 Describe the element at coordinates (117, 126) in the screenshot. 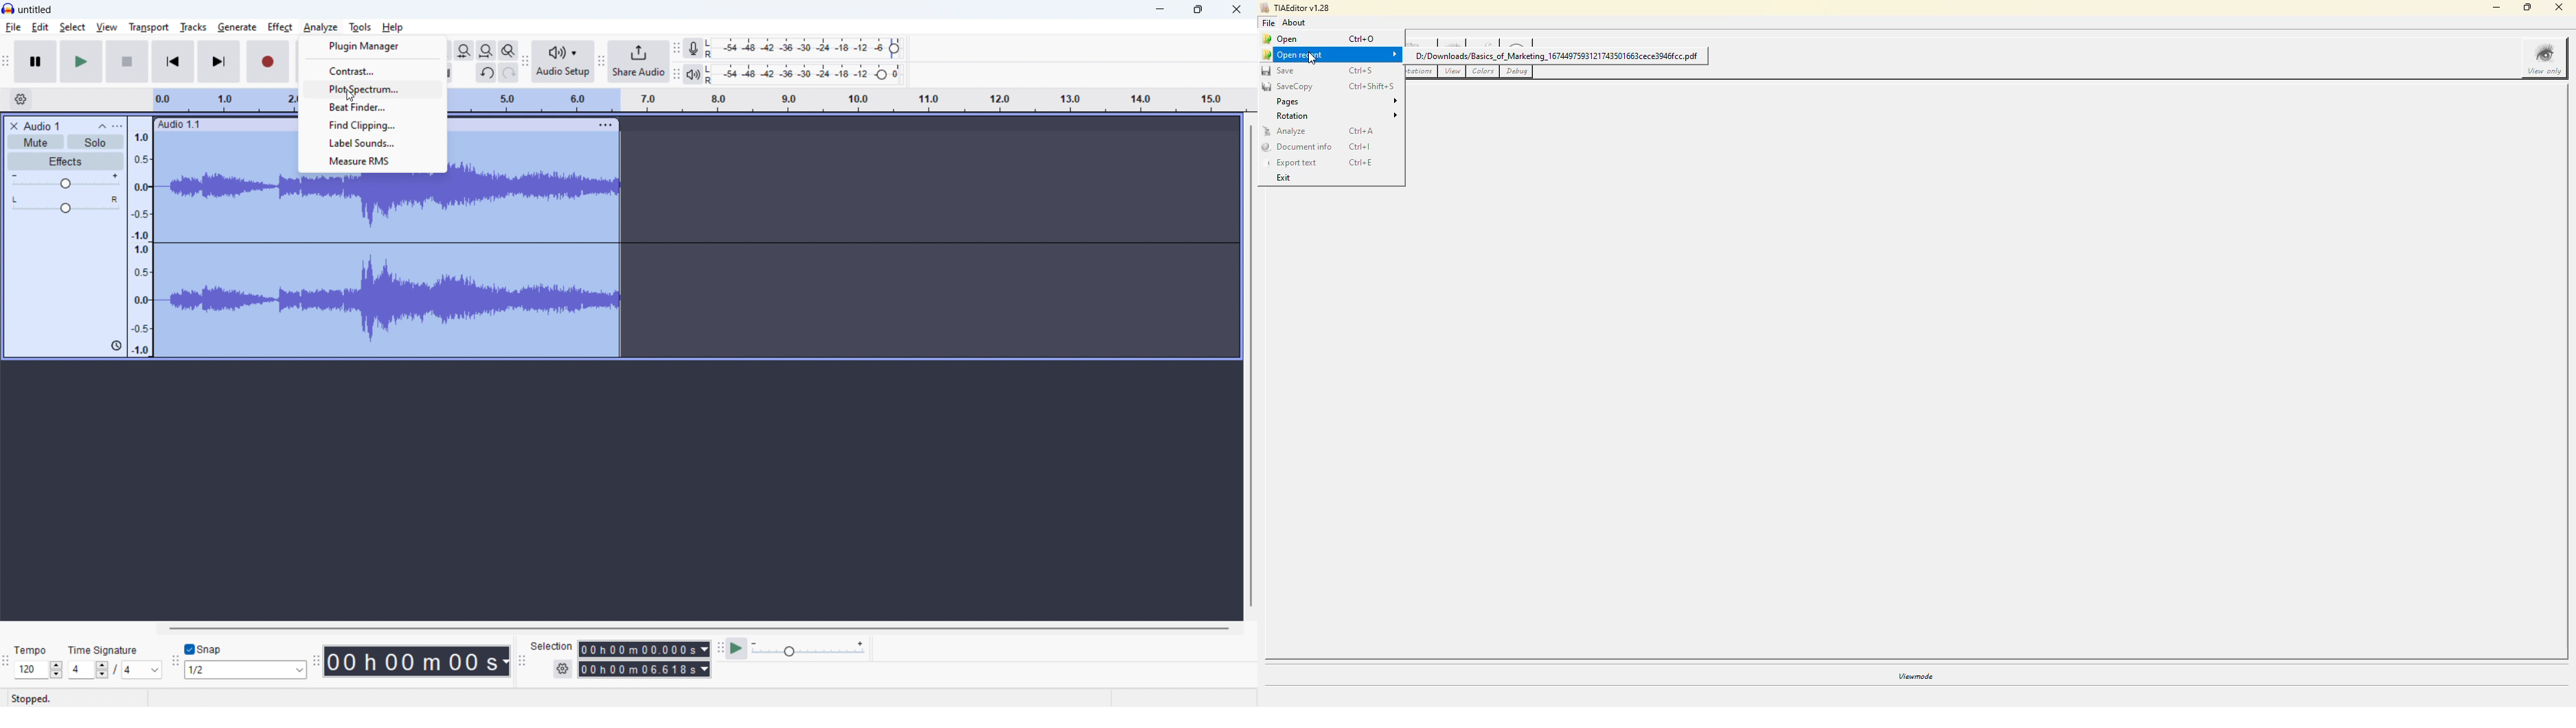

I see `track control panel menu` at that location.